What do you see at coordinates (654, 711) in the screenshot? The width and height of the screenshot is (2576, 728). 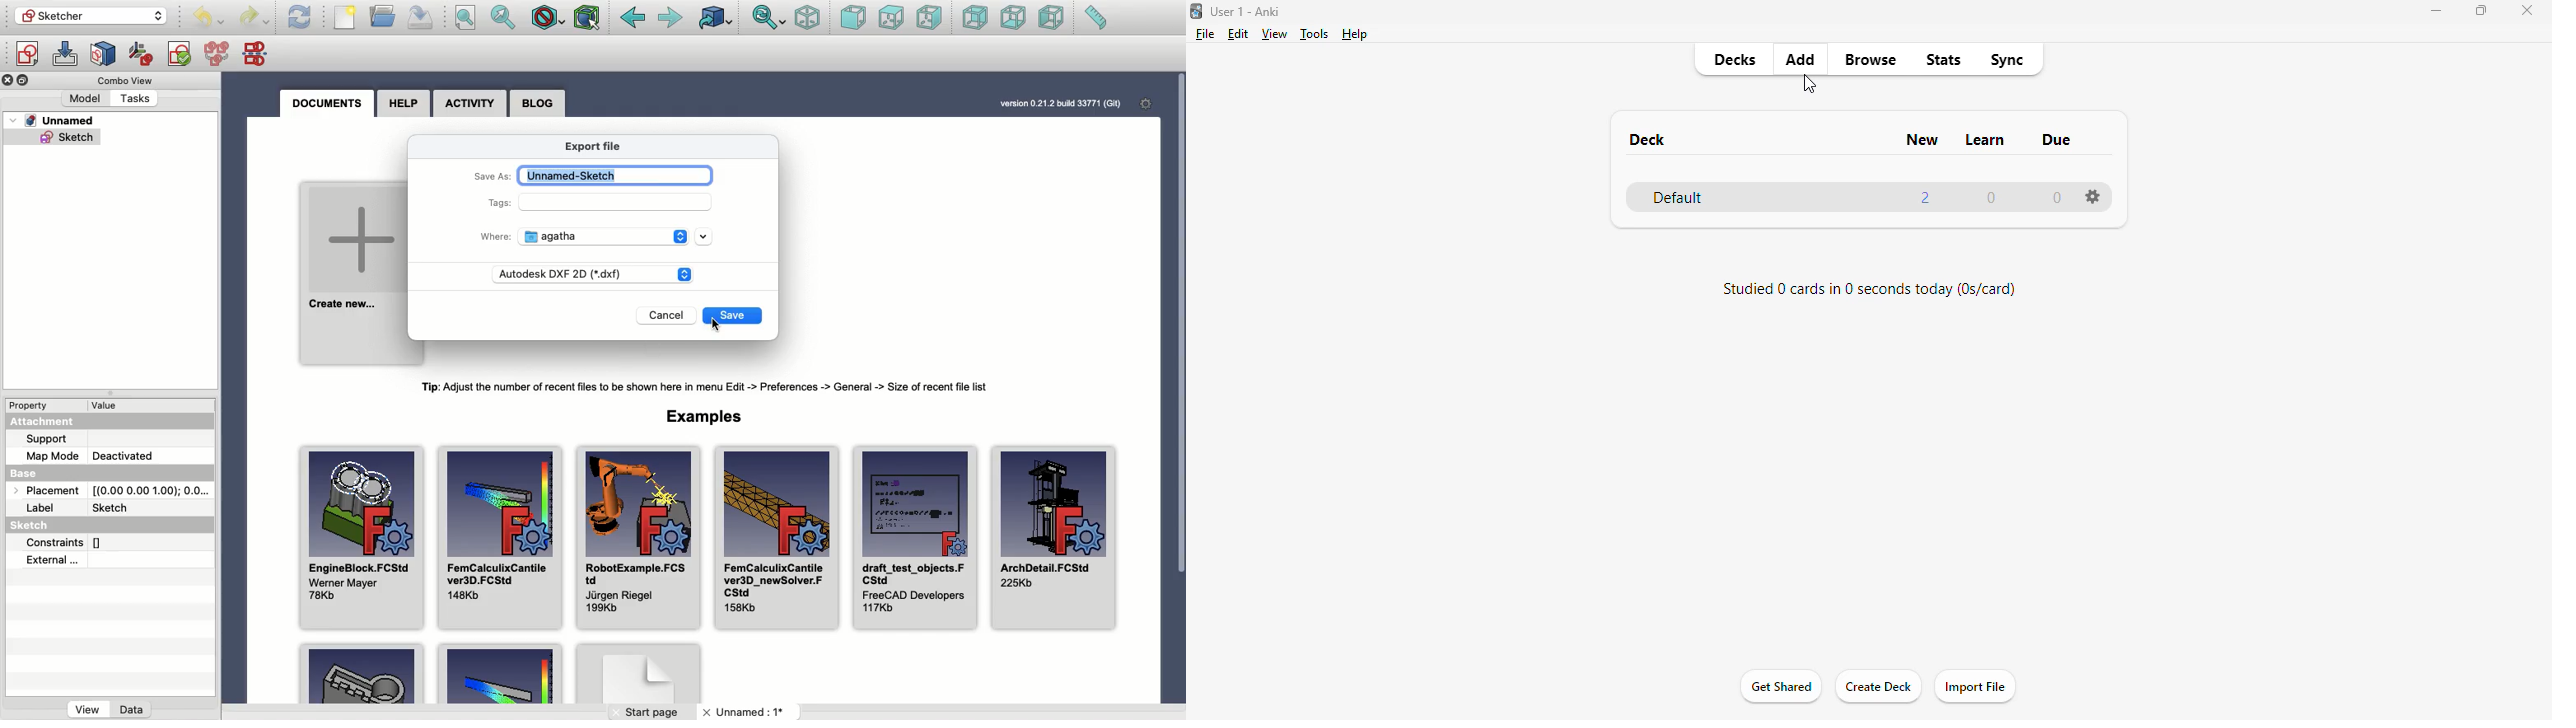 I see `Start page` at bounding box center [654, 711].